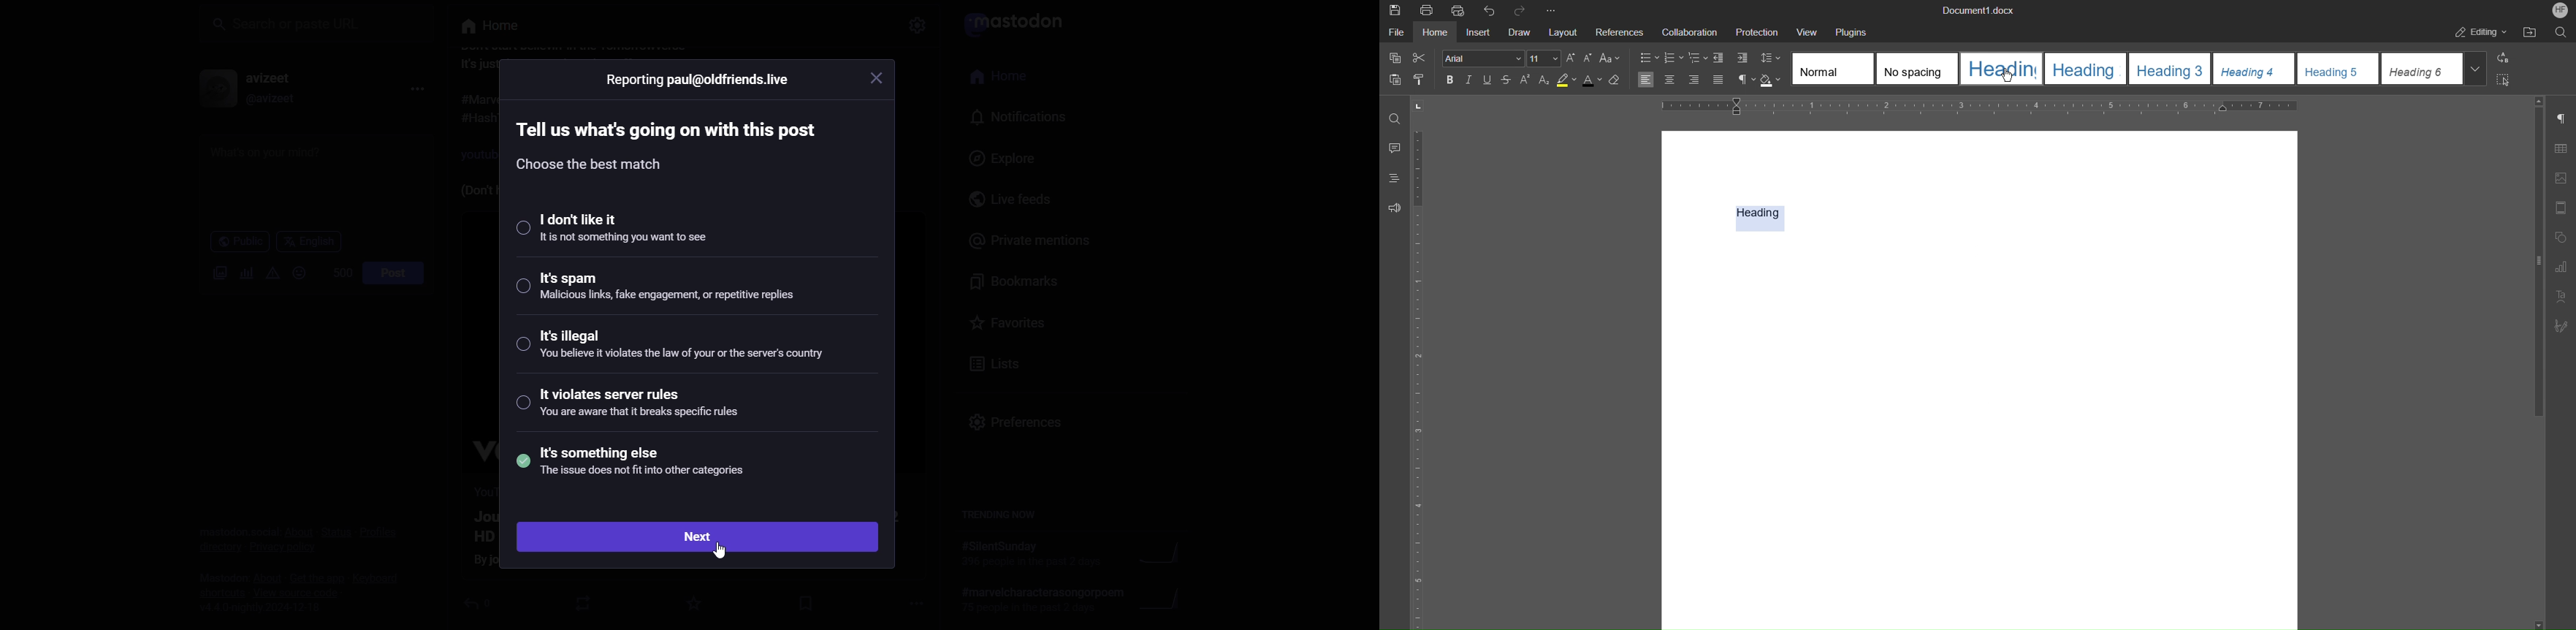  I want to click on lists, so click(991, 365).